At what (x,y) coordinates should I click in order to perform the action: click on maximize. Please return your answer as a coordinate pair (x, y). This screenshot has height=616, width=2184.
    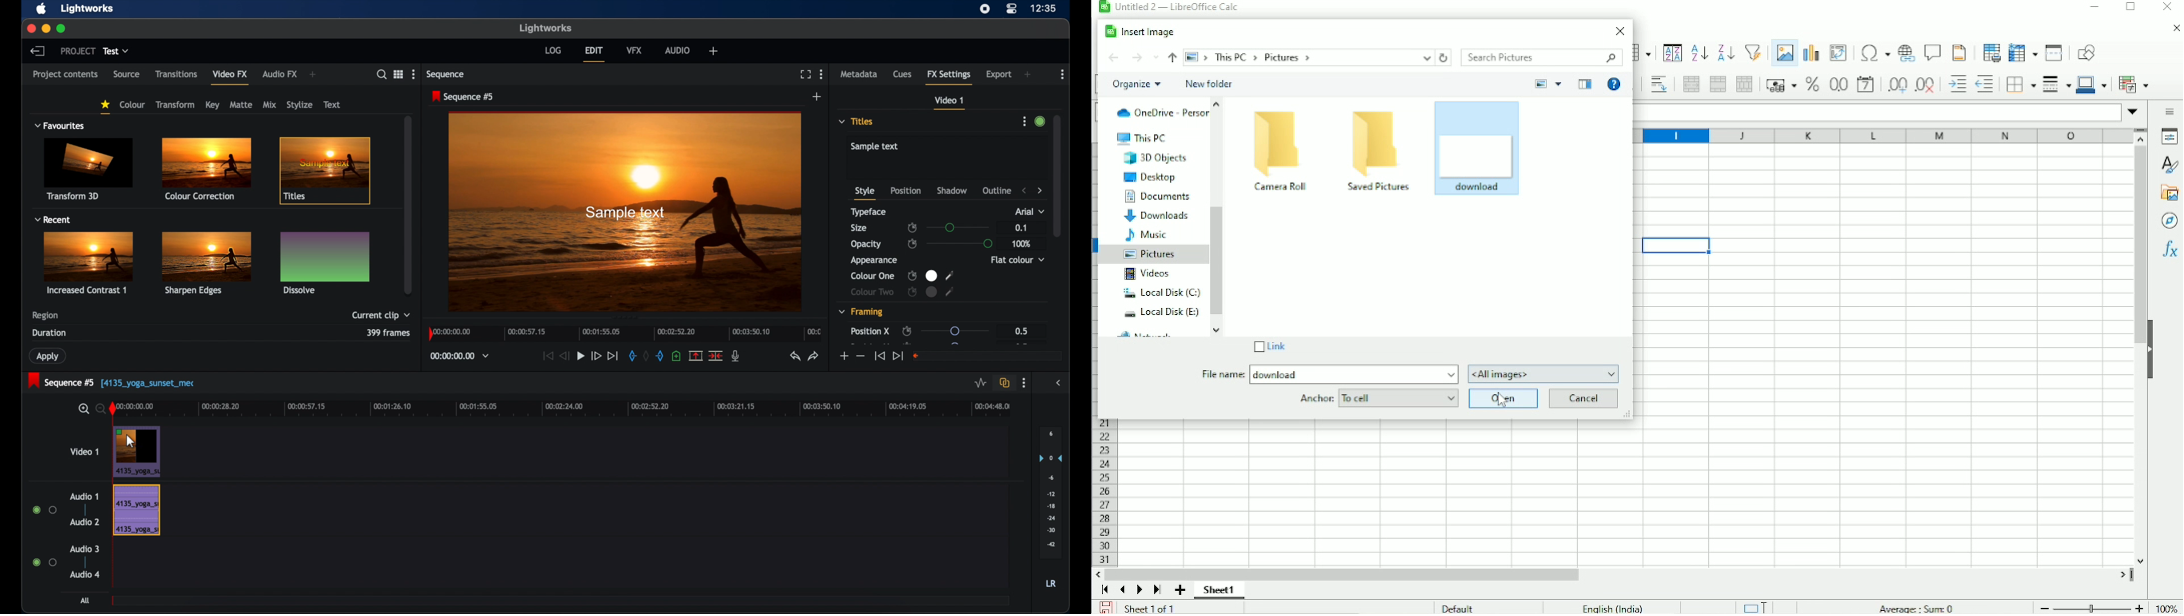
    Looking at the image, I should click on (63, 29).